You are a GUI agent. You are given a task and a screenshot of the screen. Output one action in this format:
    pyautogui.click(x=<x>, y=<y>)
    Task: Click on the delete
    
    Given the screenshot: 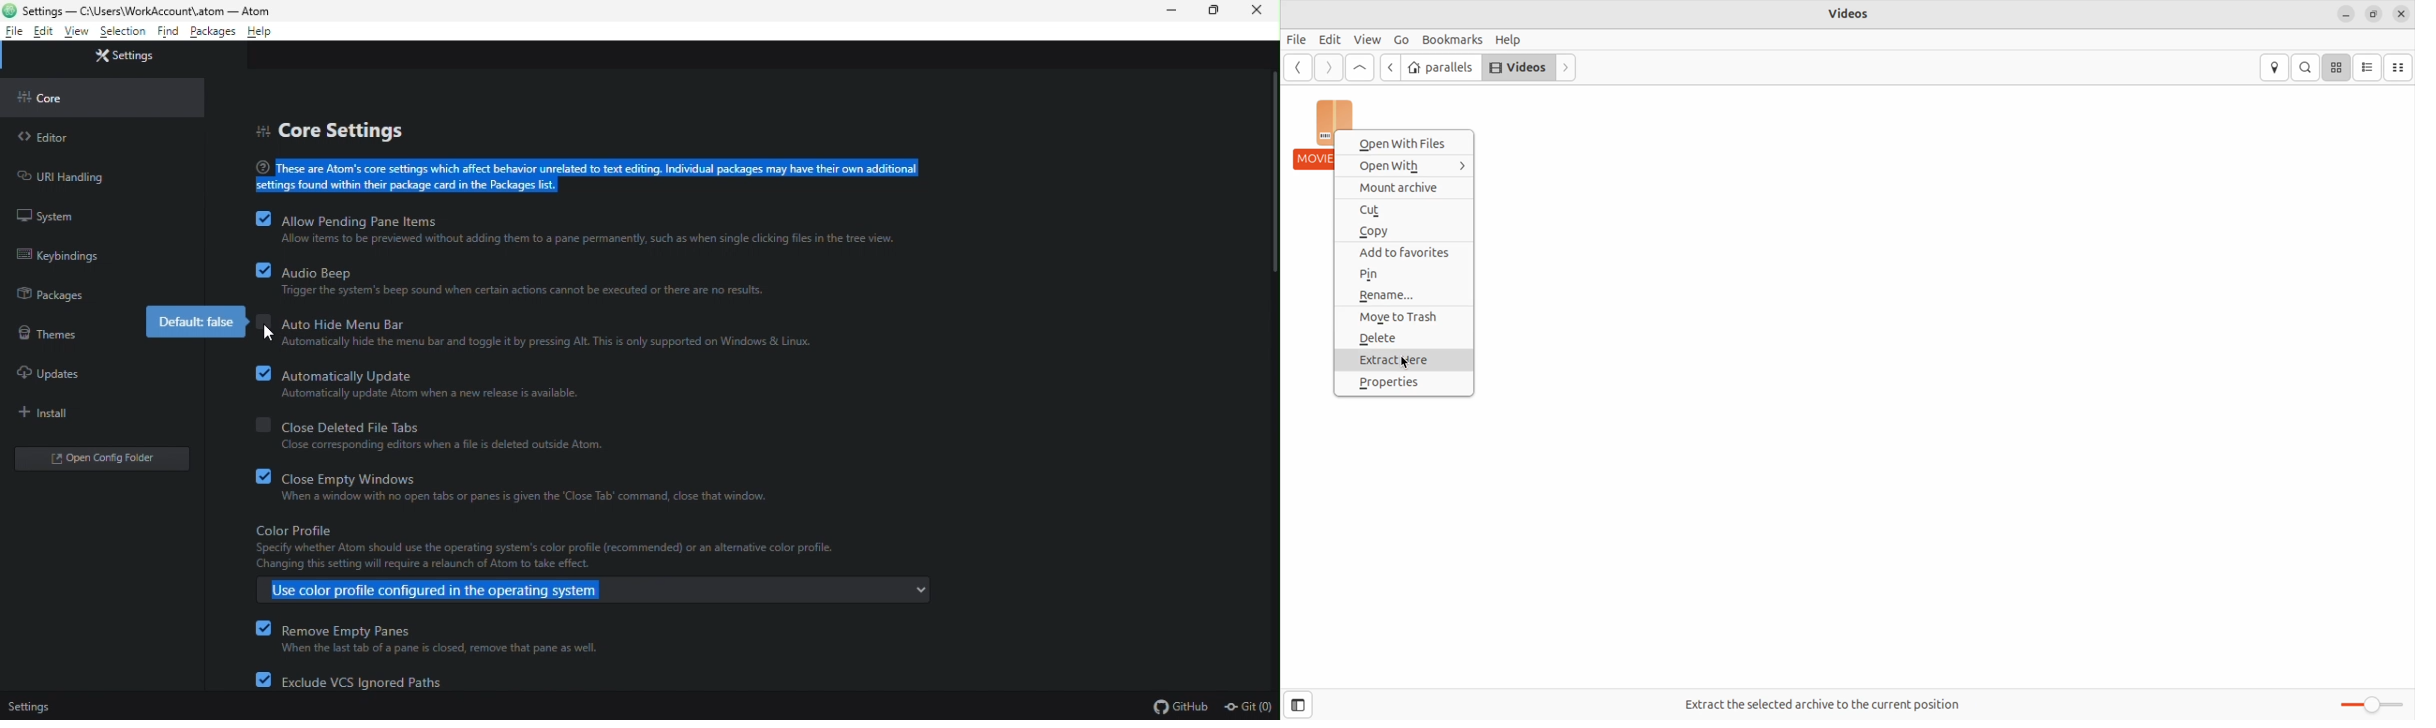 What is the action you would take?
    pyautogui.click(x=1403, y=339)
    